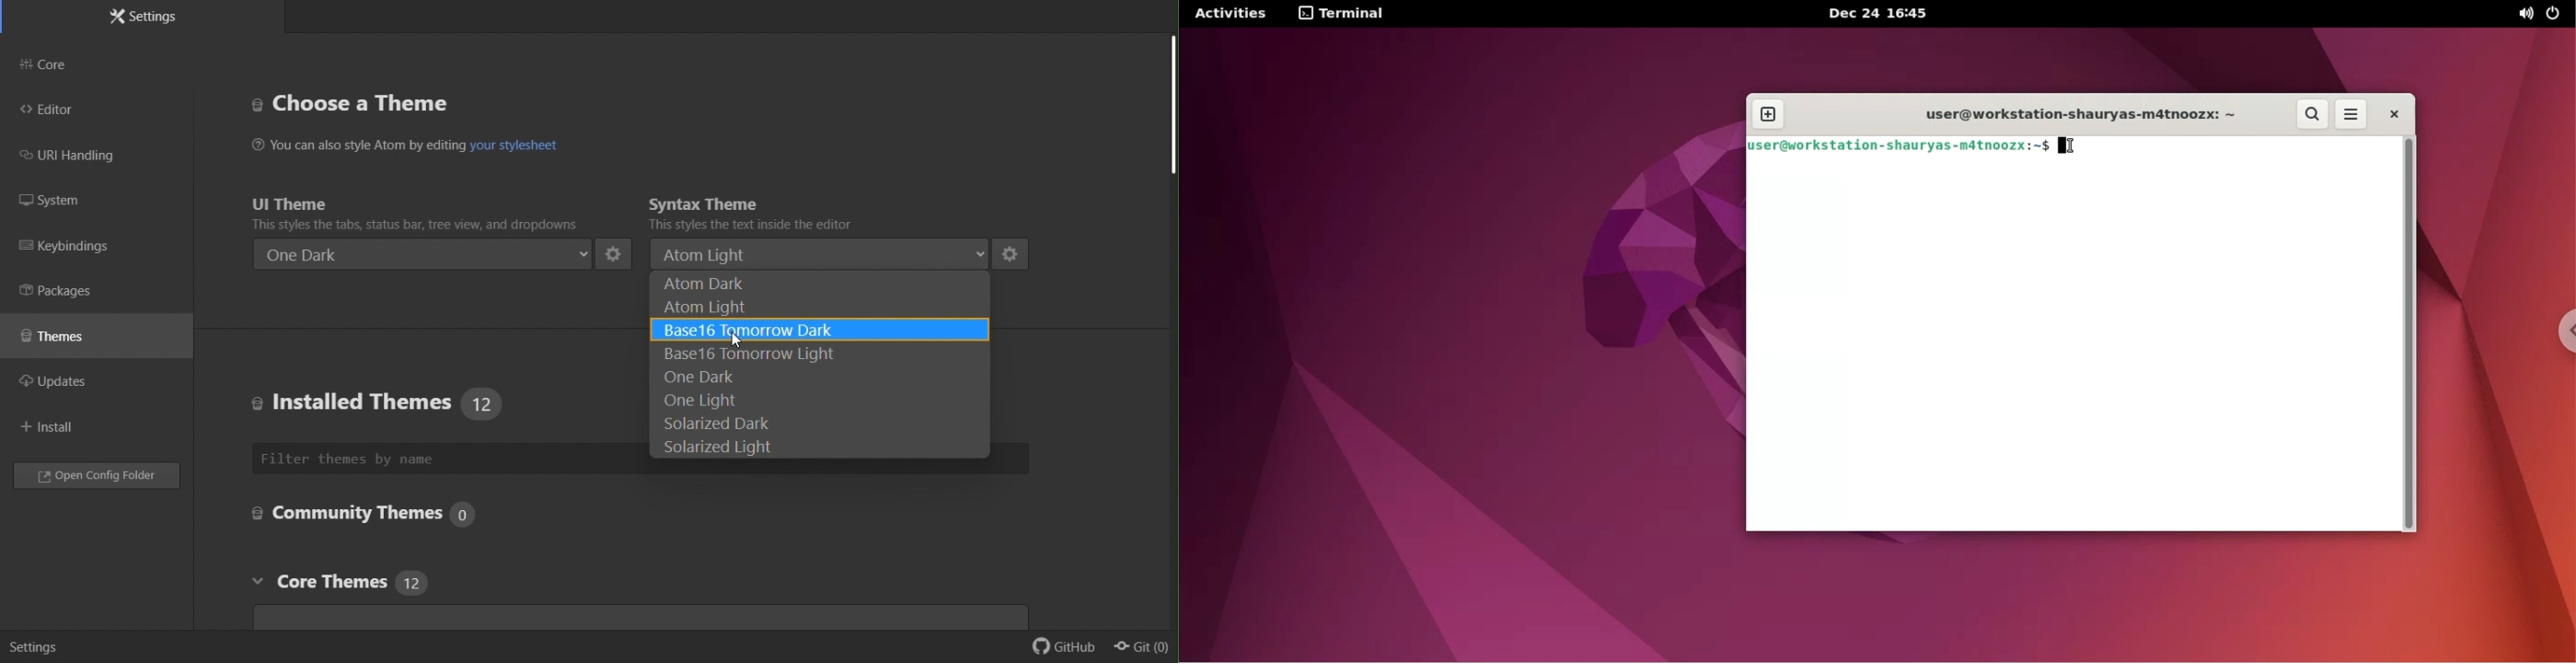 Image resolution: width=2576 pixels, height=672 pixels. Describe the element at coordinates (80, 158) in the screenshot. I see `URI handling` at that location.